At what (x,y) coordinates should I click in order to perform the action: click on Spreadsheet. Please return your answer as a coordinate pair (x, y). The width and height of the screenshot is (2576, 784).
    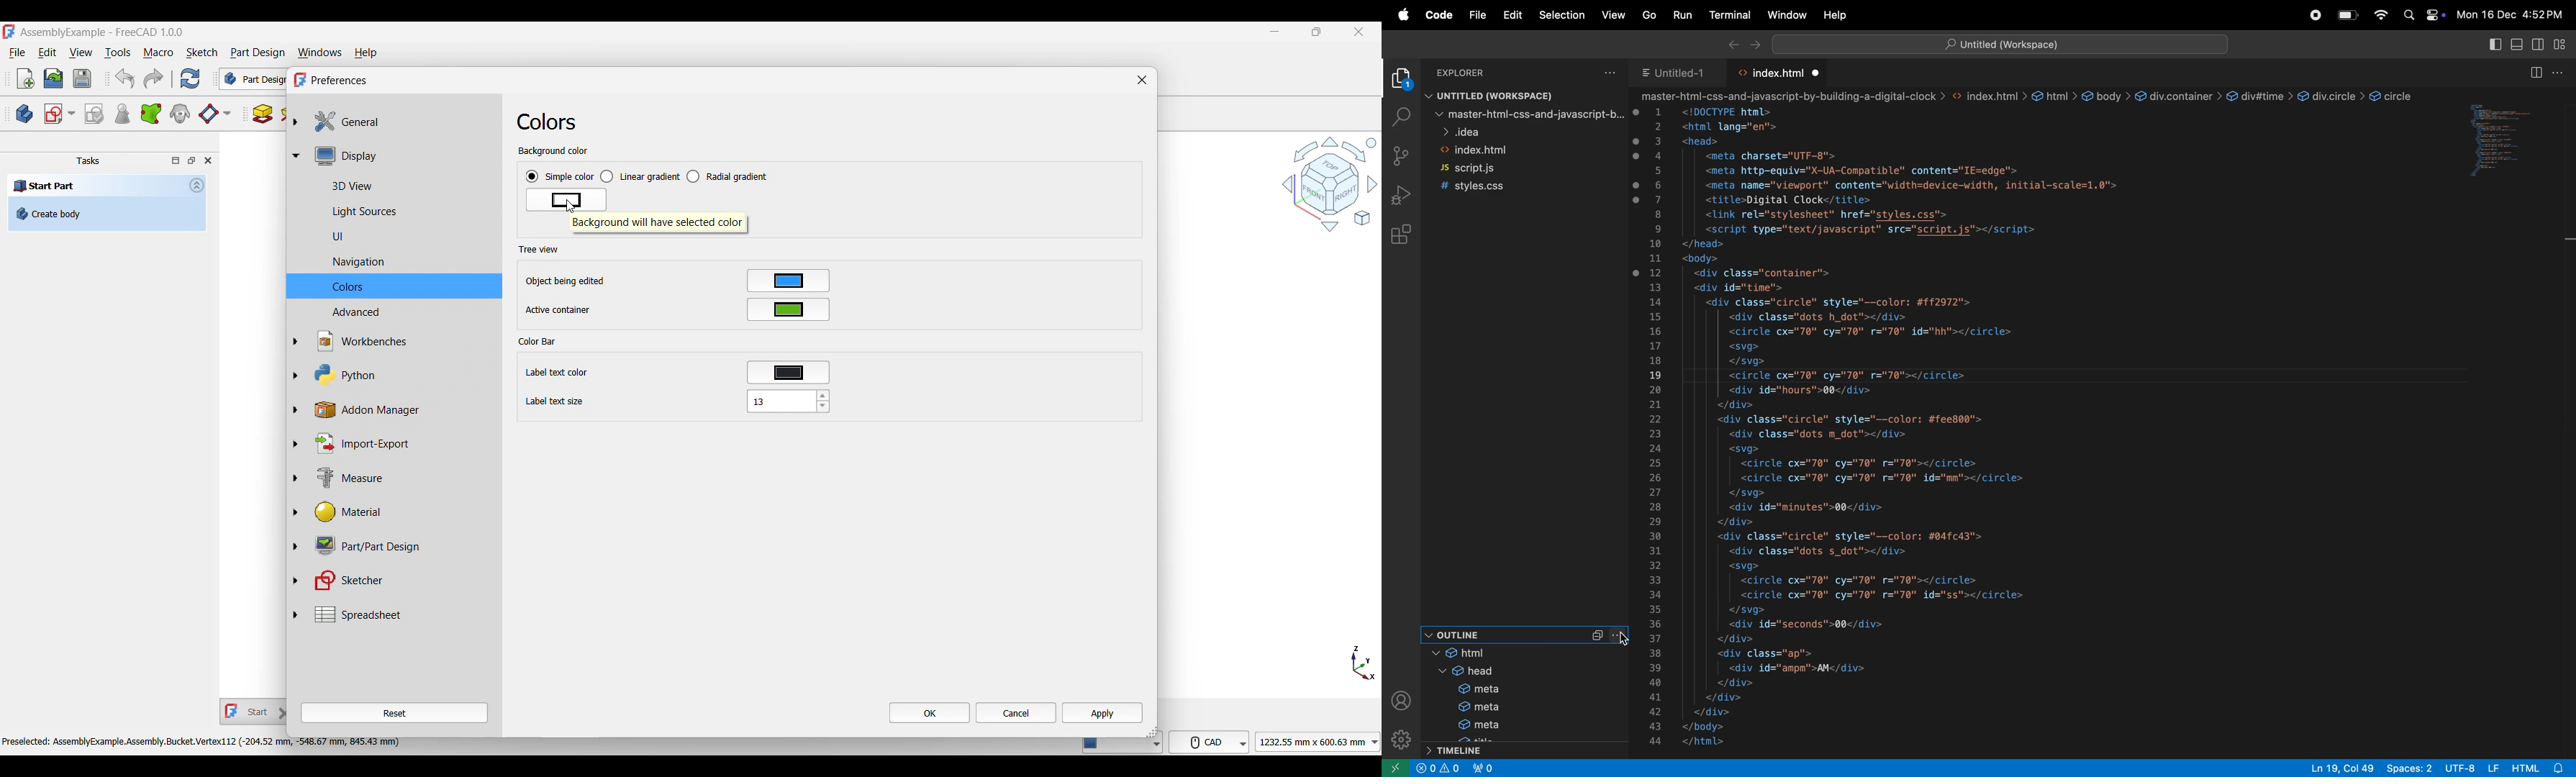
    Looking at the image, I should click on (402, 614).